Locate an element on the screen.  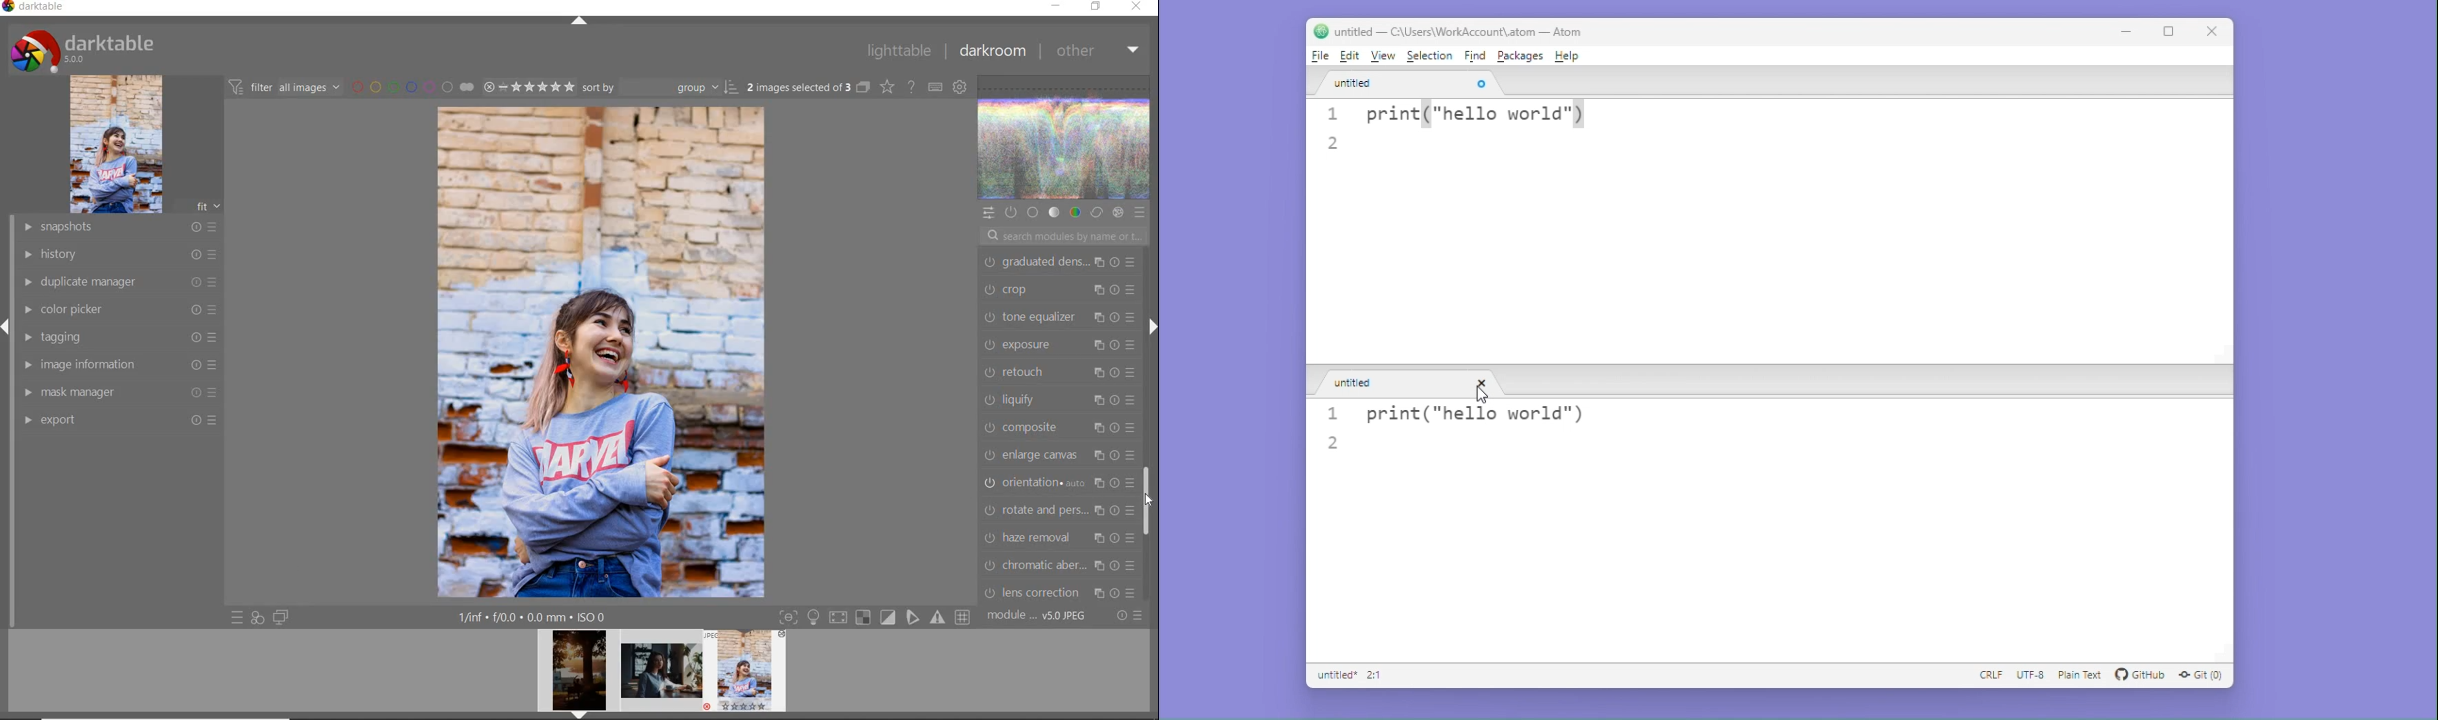
Editor pane 1 is located at coordinates (1770, 261).